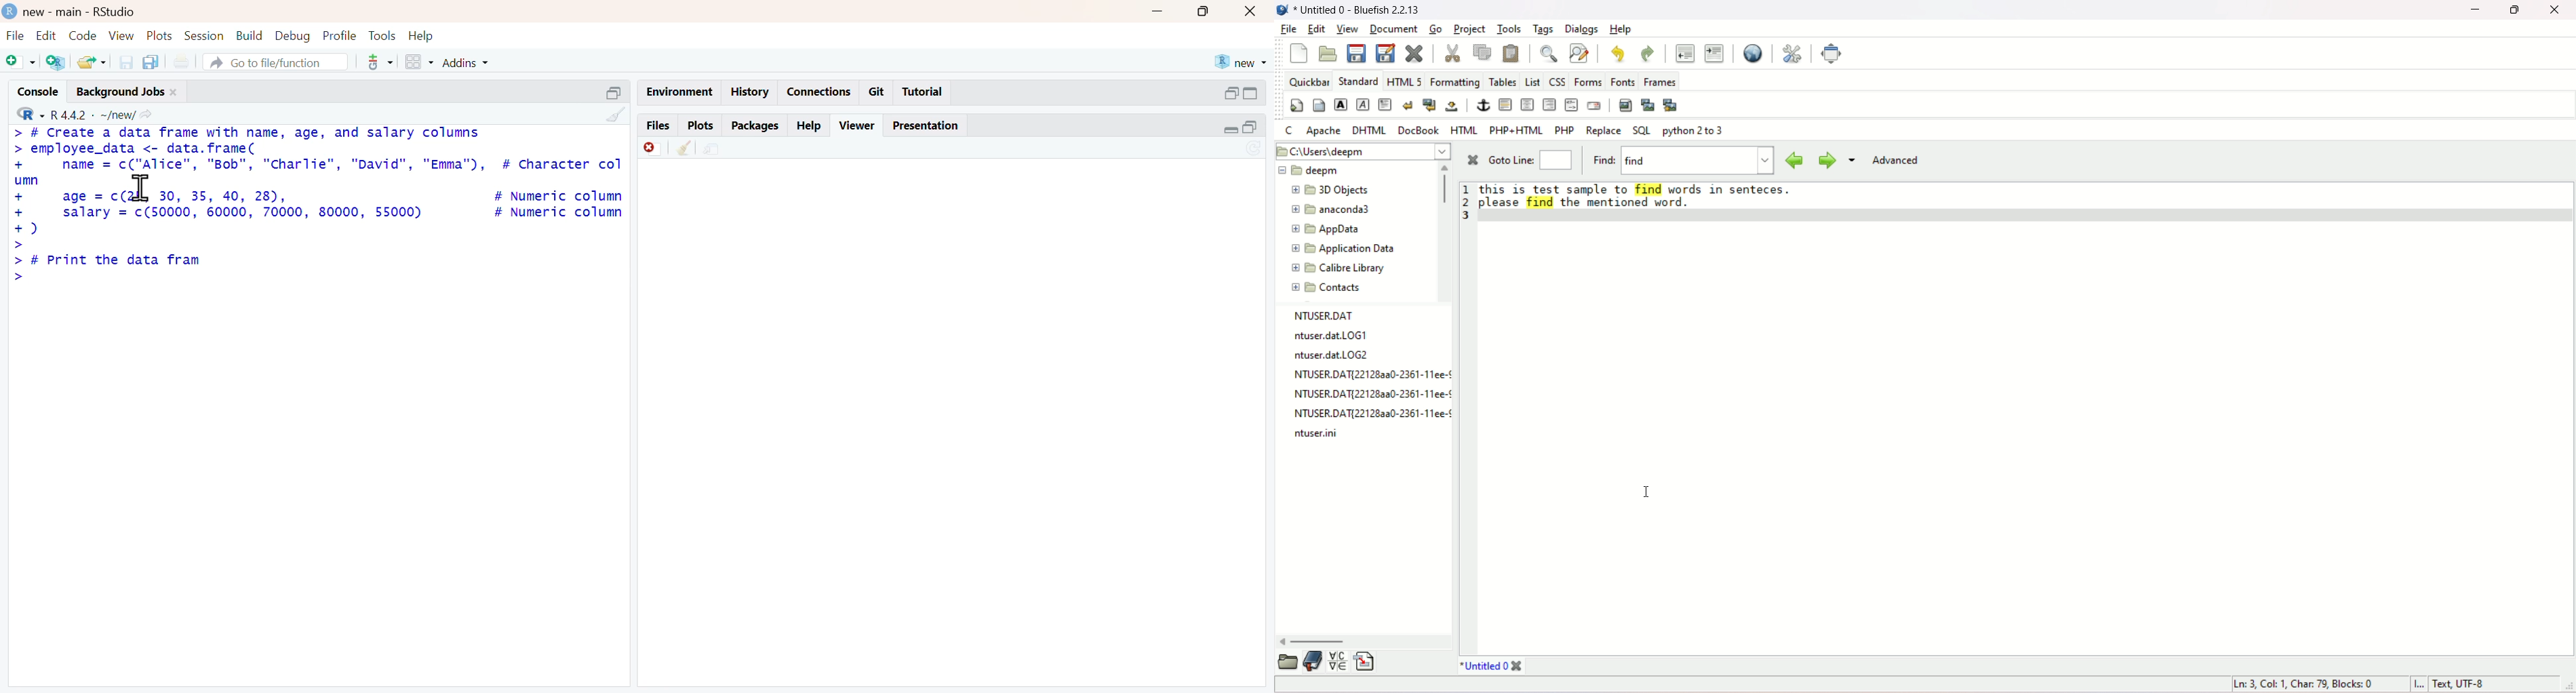 This screenshot has height=700, width=2576. Describe the element at coordinates (144, 188) in the screenshot. I see `cursor` at that location.